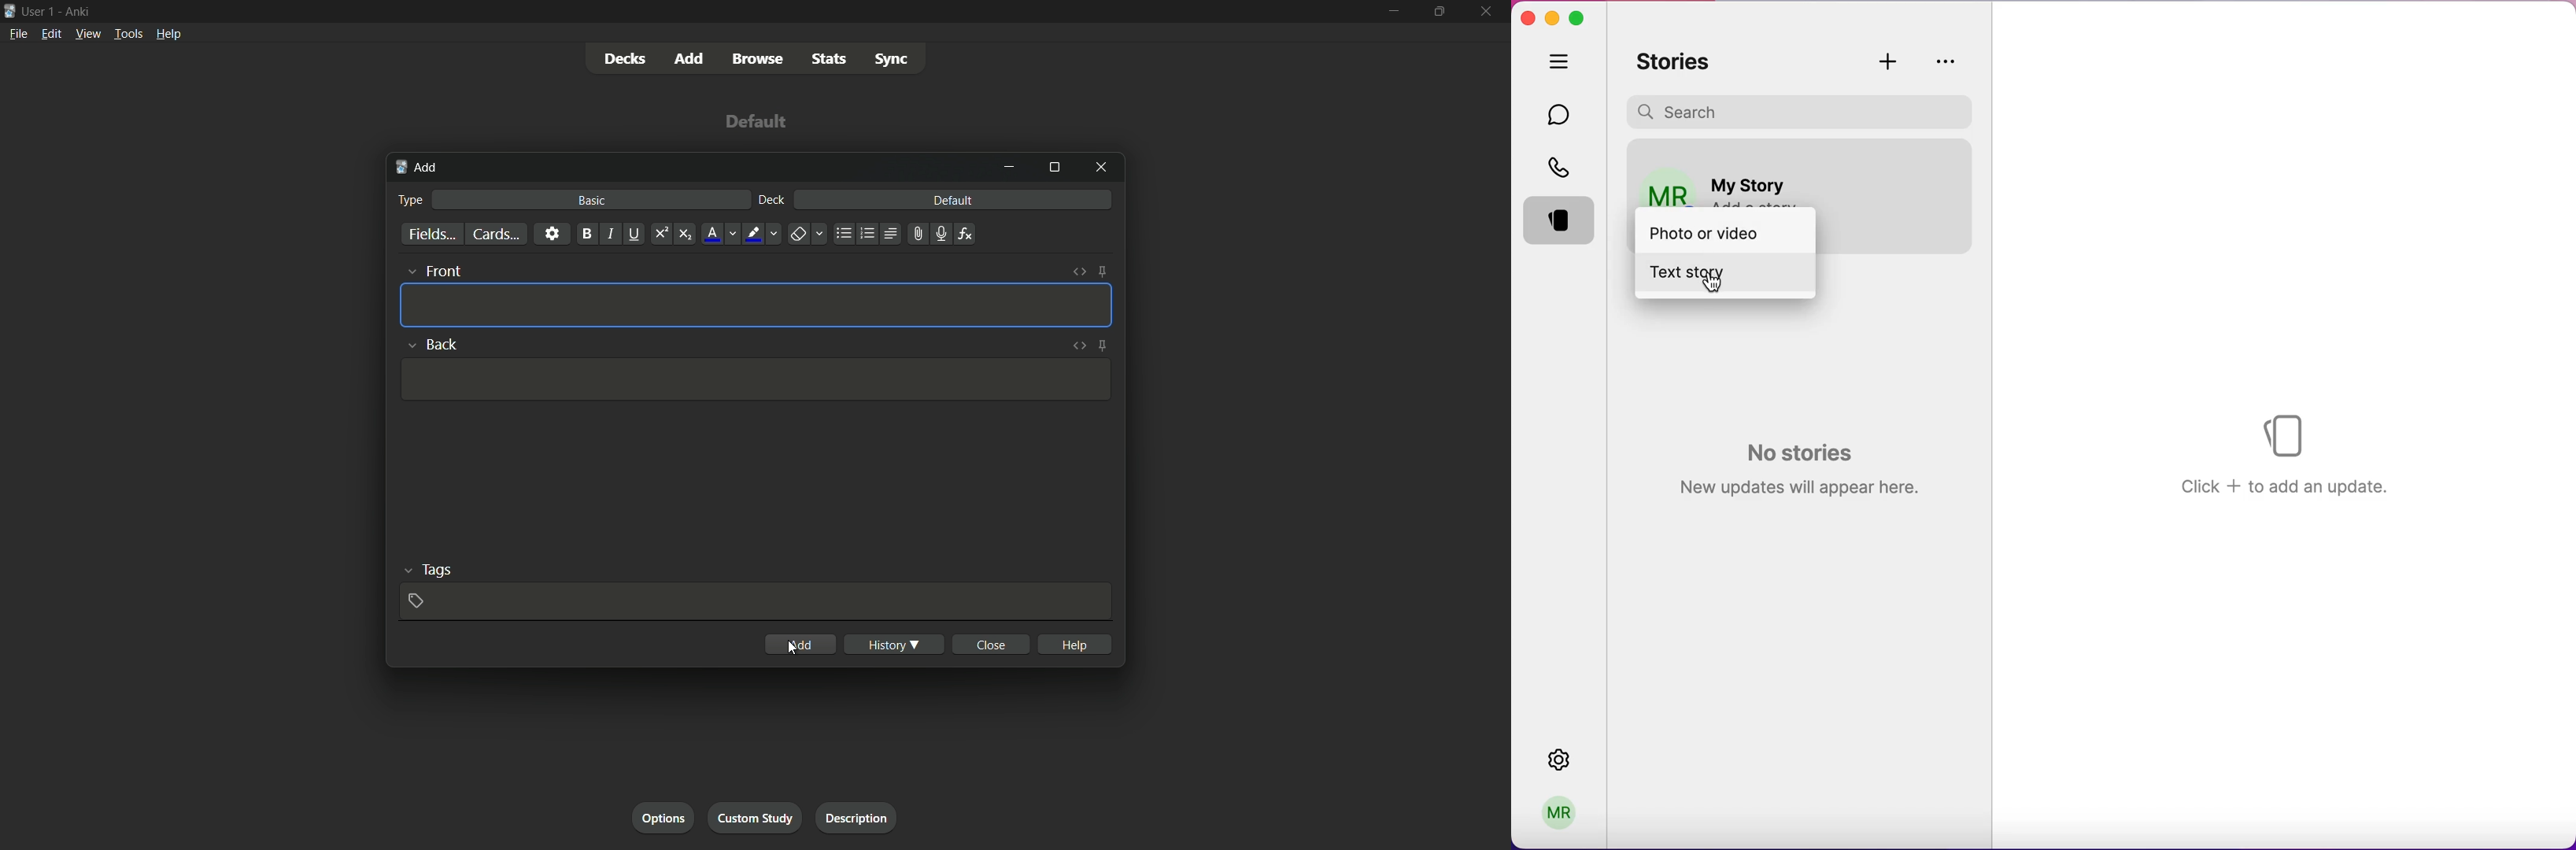 This screenshot has height=868, width=2576. I want to click on record audio, so click(942, 233).